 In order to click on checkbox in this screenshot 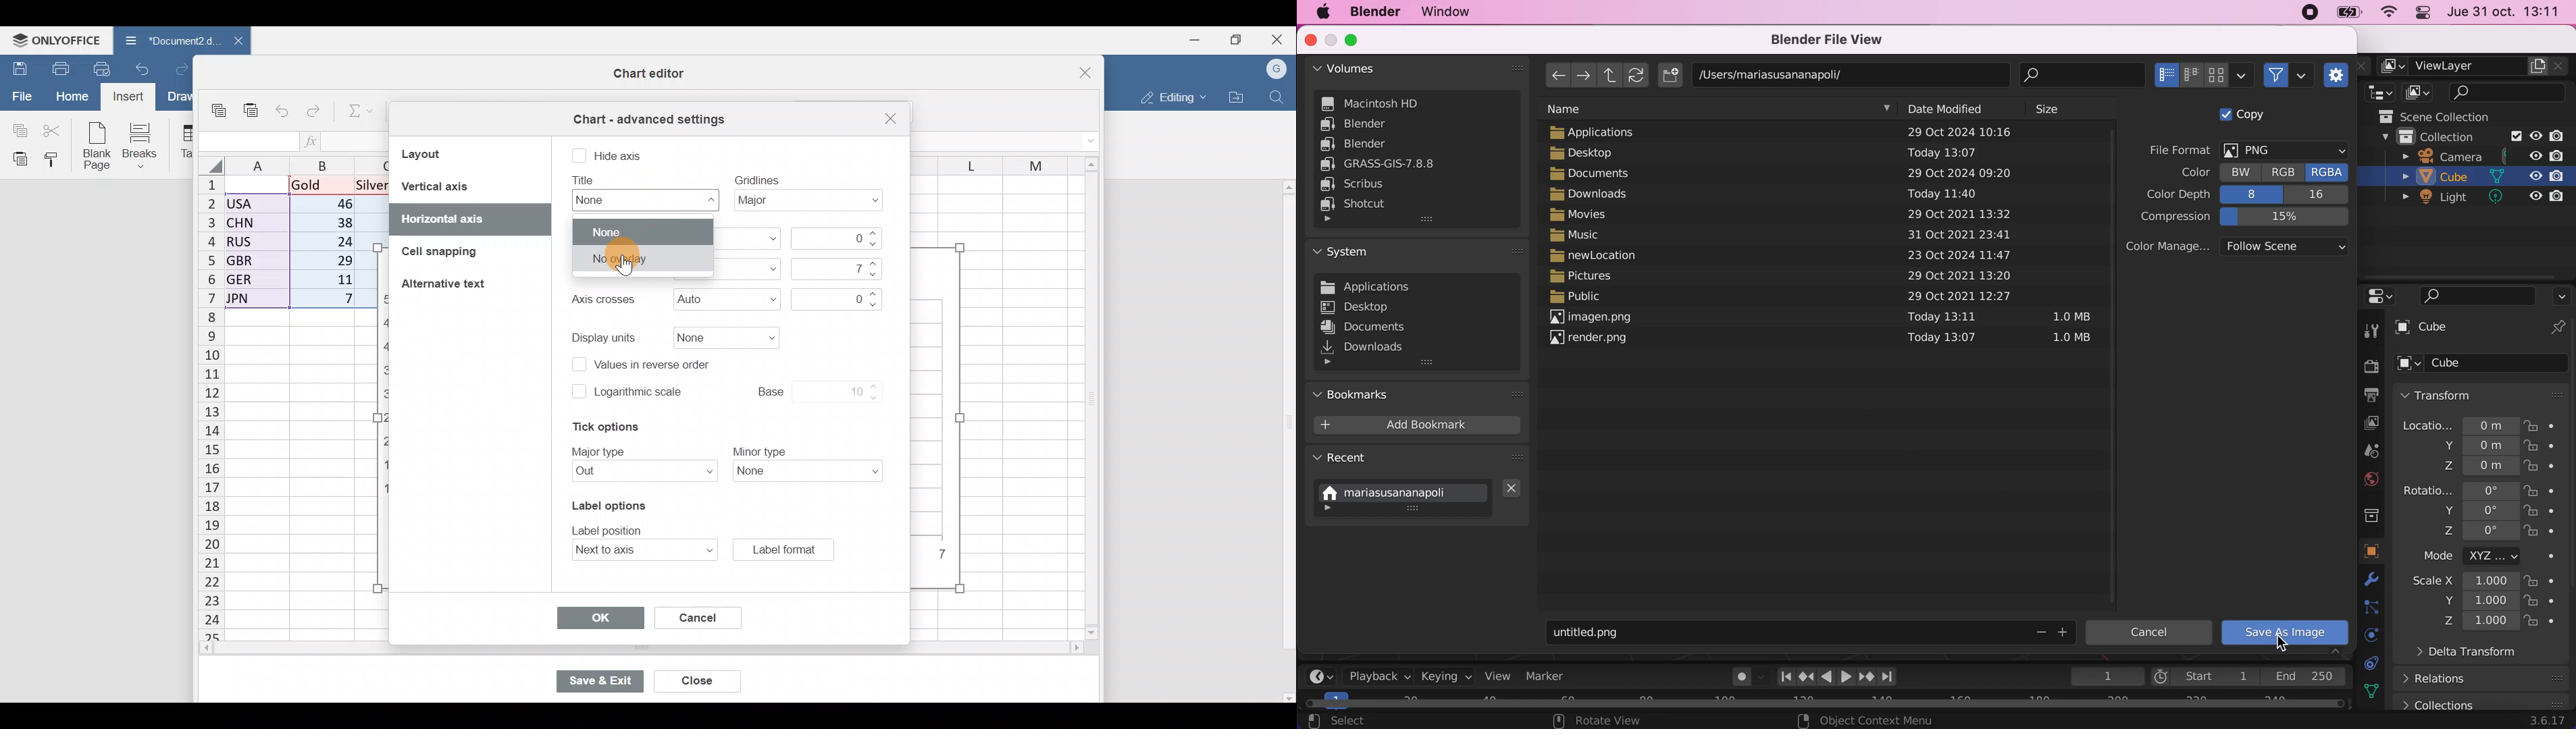, I will do `click(579, 157)`.